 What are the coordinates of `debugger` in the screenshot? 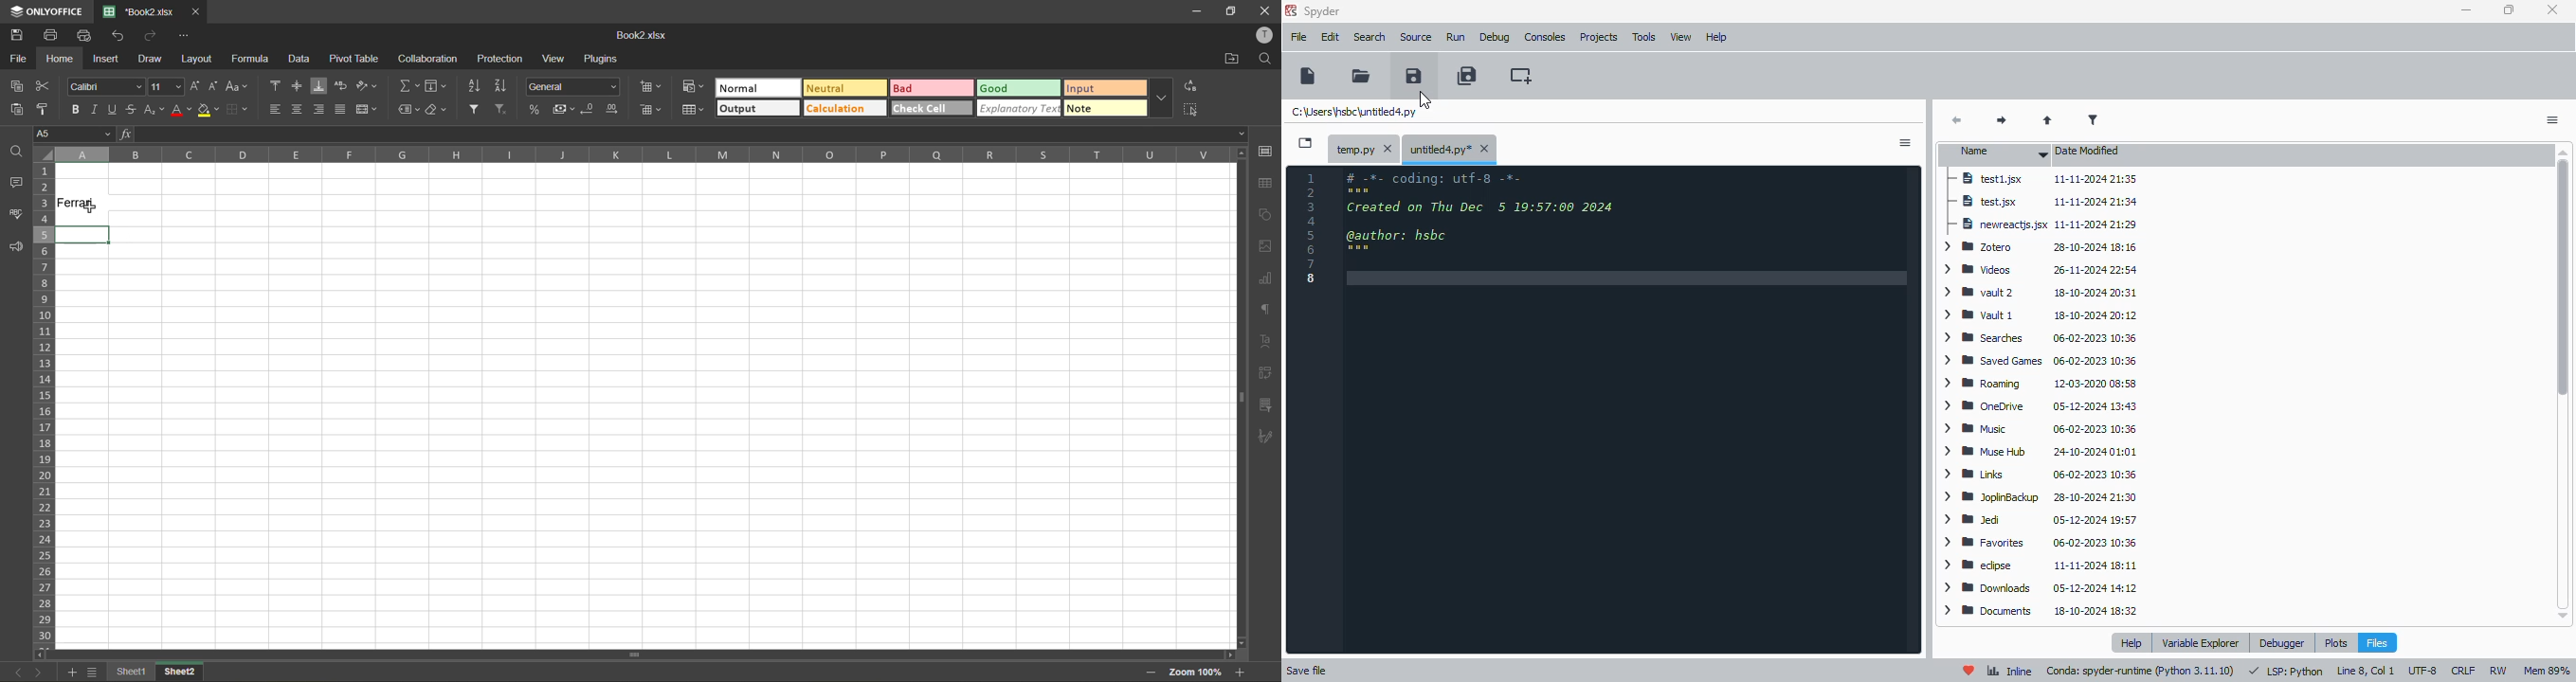 It's located at (2282, 642).